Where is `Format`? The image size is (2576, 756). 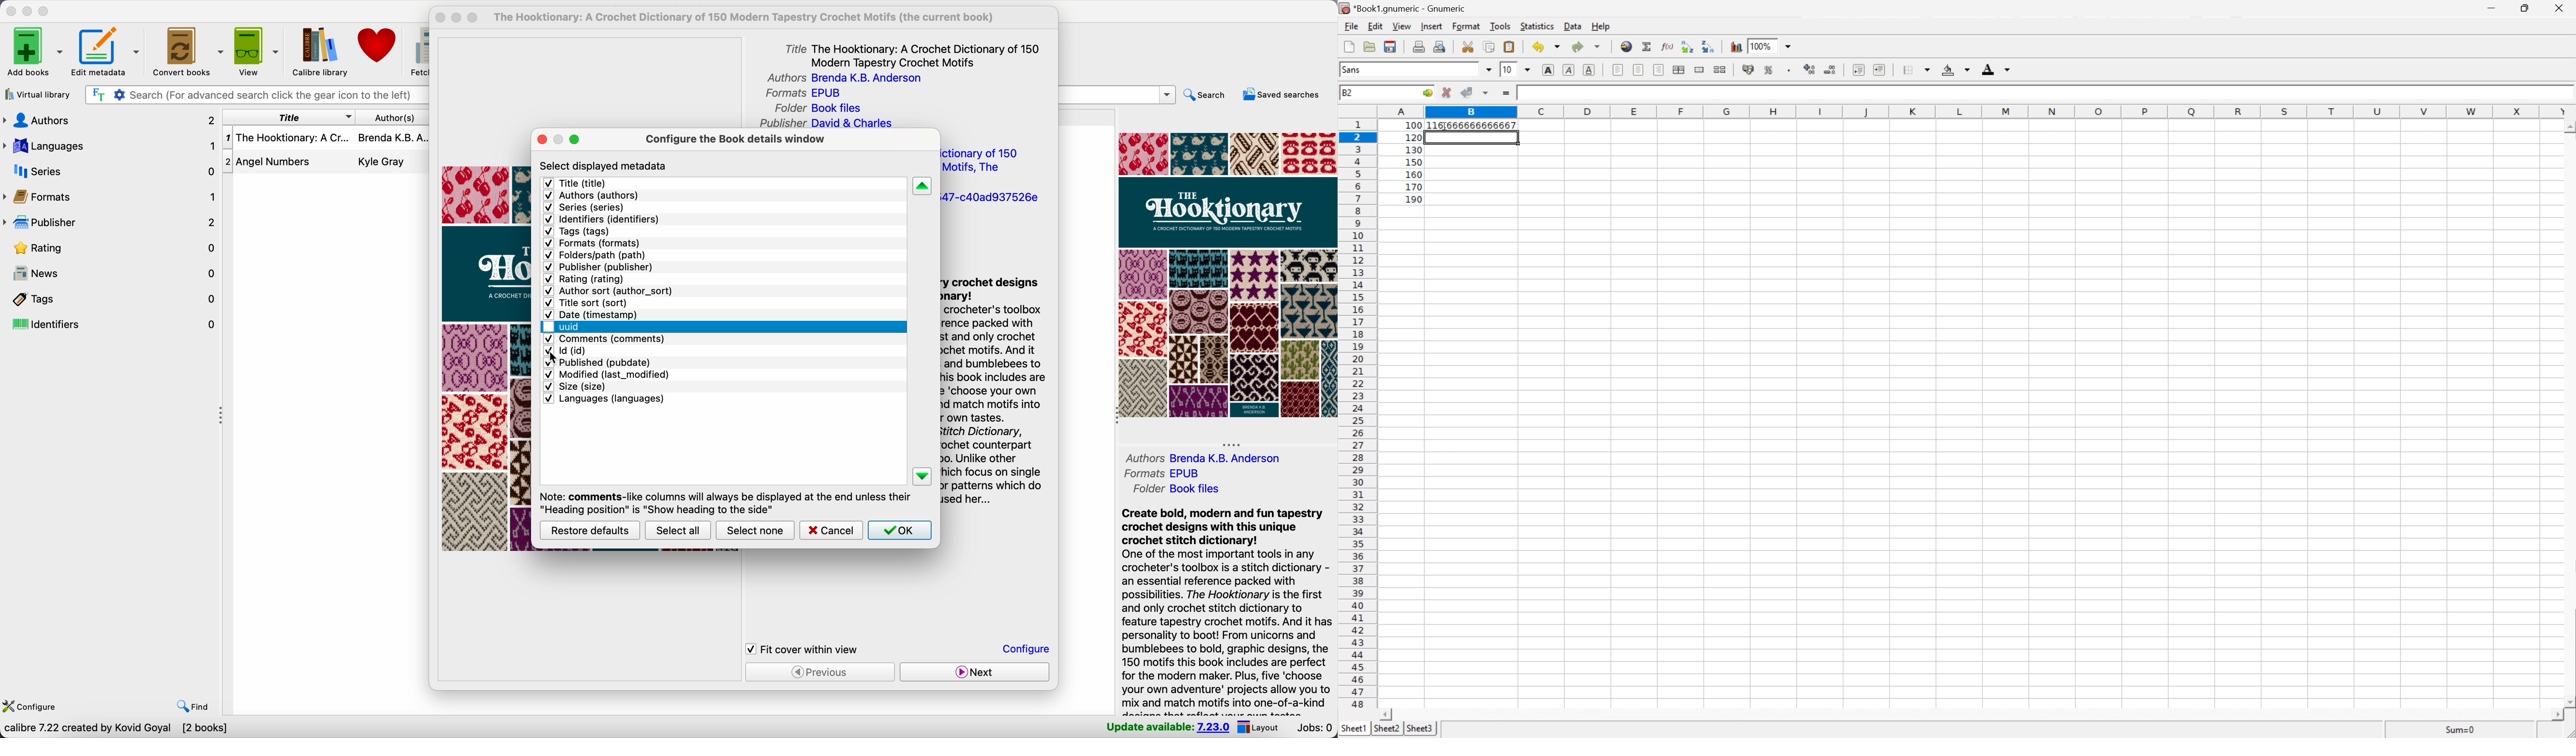 Format is located at coordinates (1466, 26).